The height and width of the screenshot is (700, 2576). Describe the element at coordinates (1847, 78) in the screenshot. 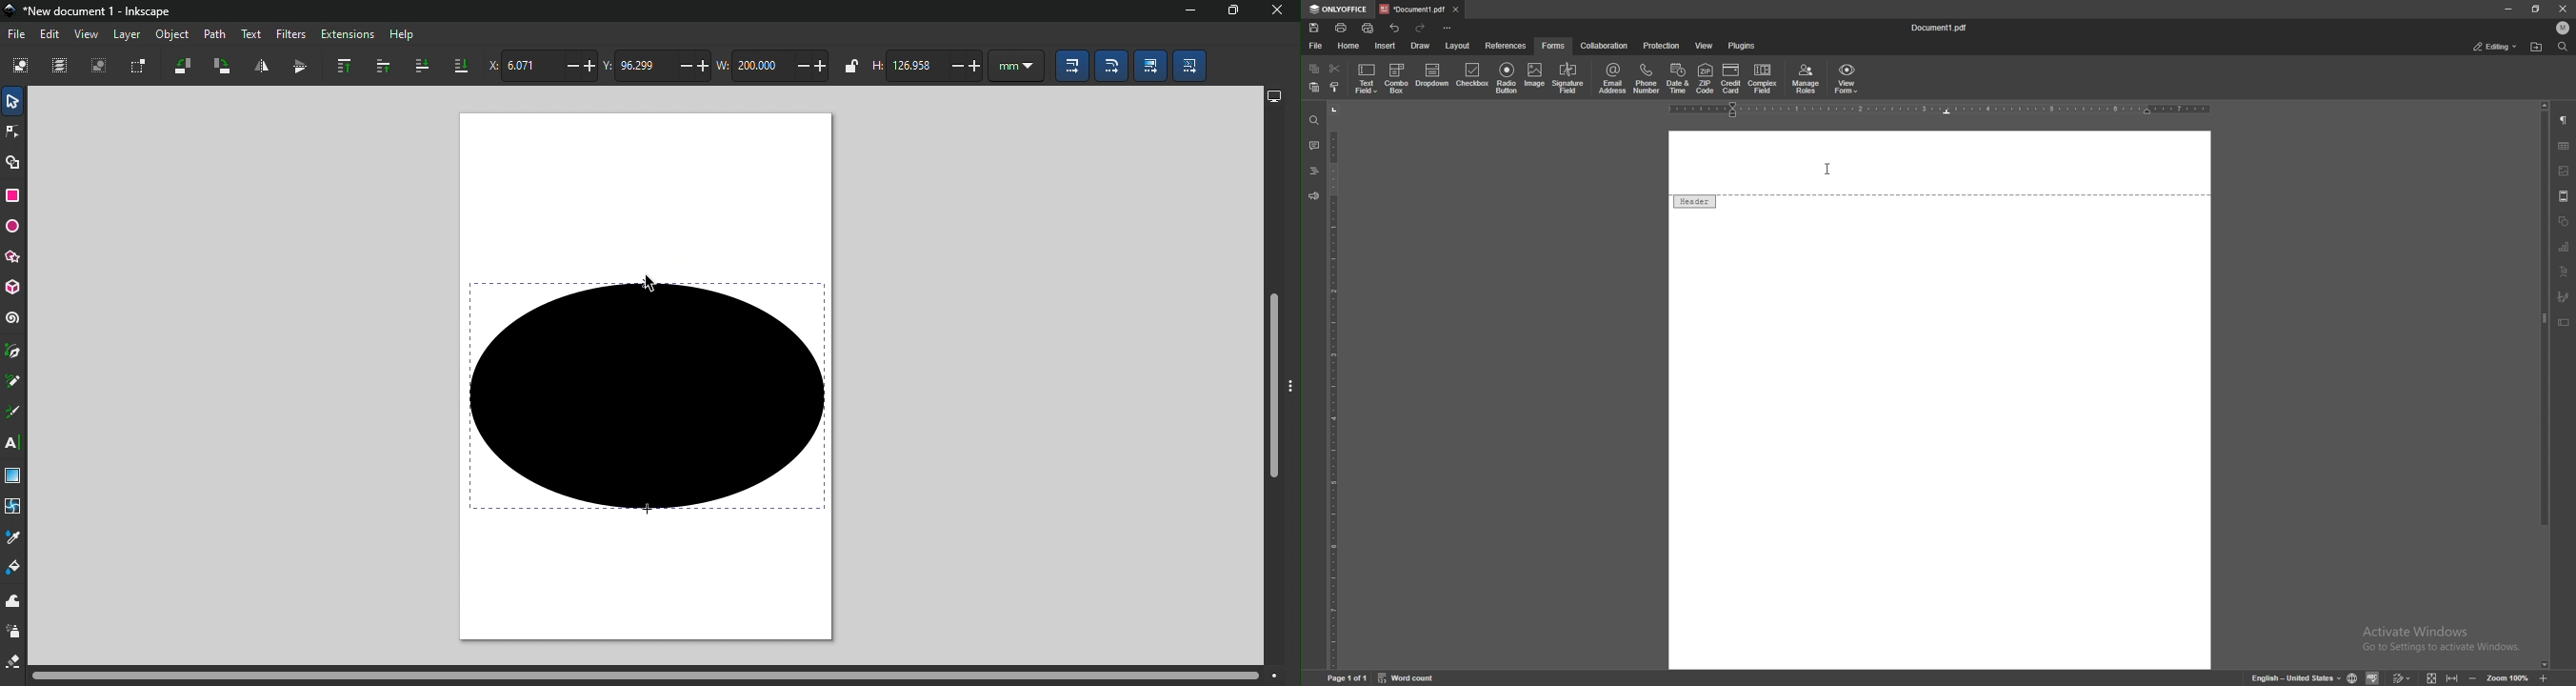

I see `view form` at that location.